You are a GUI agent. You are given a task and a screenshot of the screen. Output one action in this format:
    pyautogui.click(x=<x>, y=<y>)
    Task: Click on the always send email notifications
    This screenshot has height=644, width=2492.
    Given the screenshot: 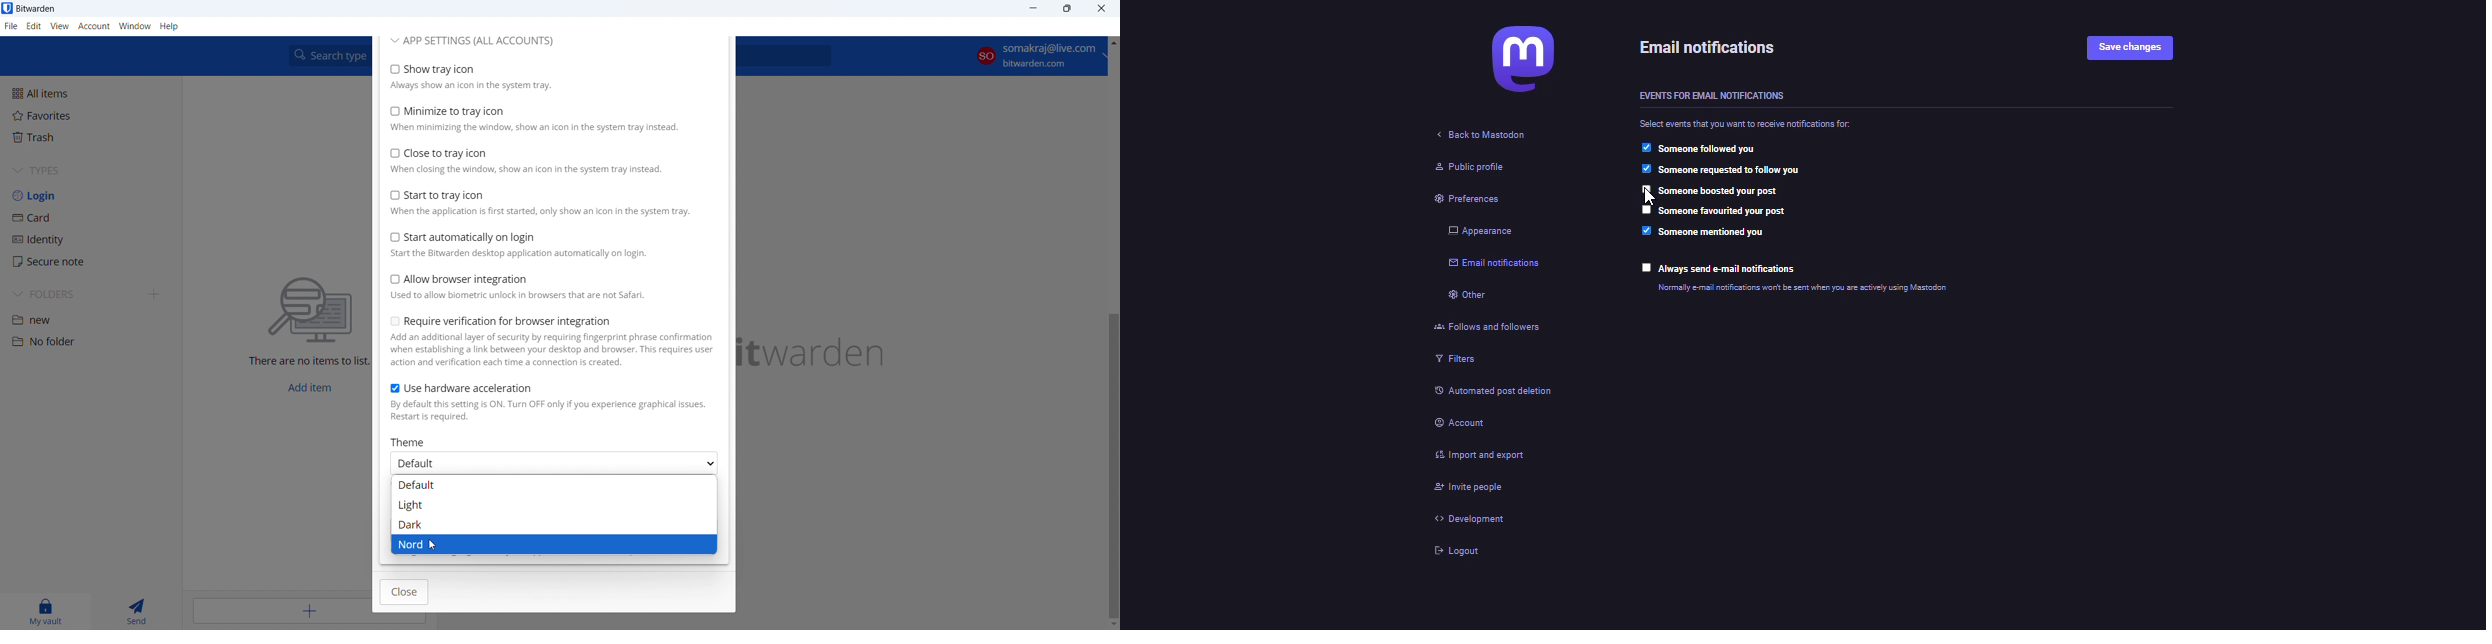 What is the action you would take?
    pyautogui.click(x=1737, y=269)
    